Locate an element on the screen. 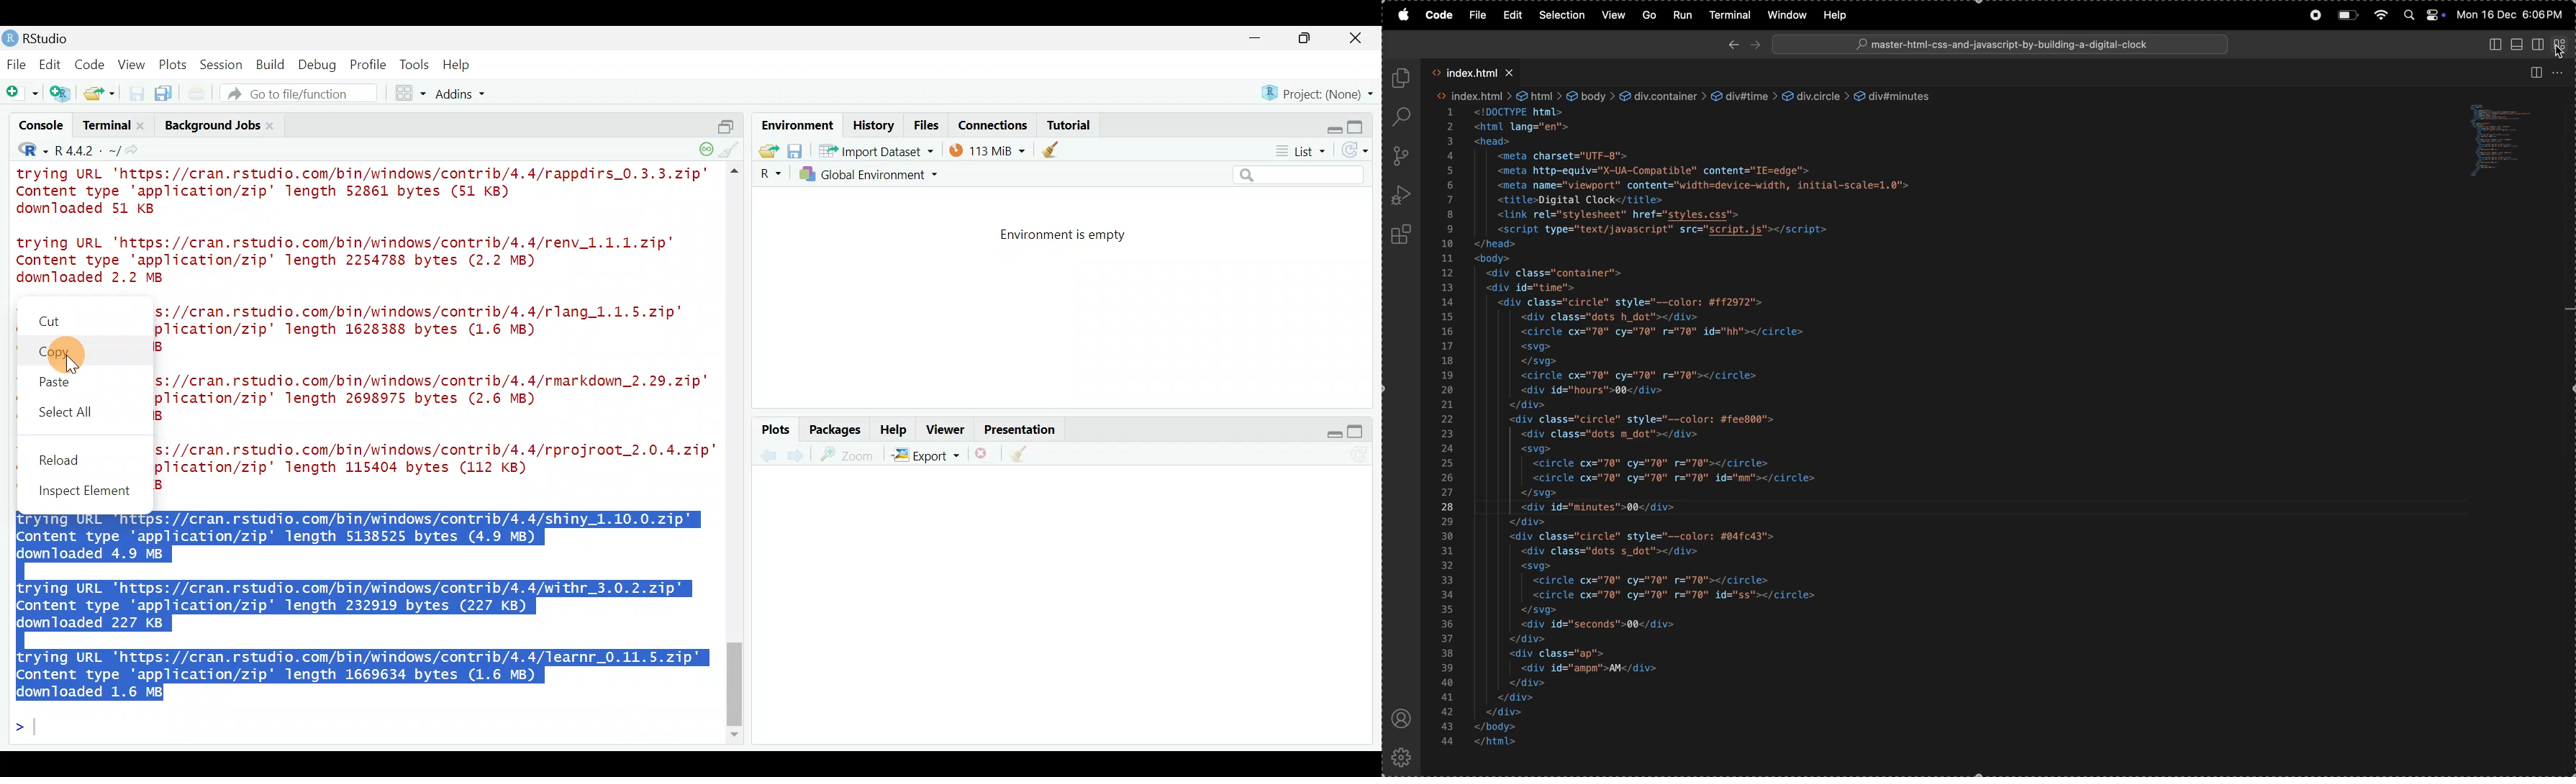 This screenshot has height=784, width=2576. History is located at coordinates (874, 124).